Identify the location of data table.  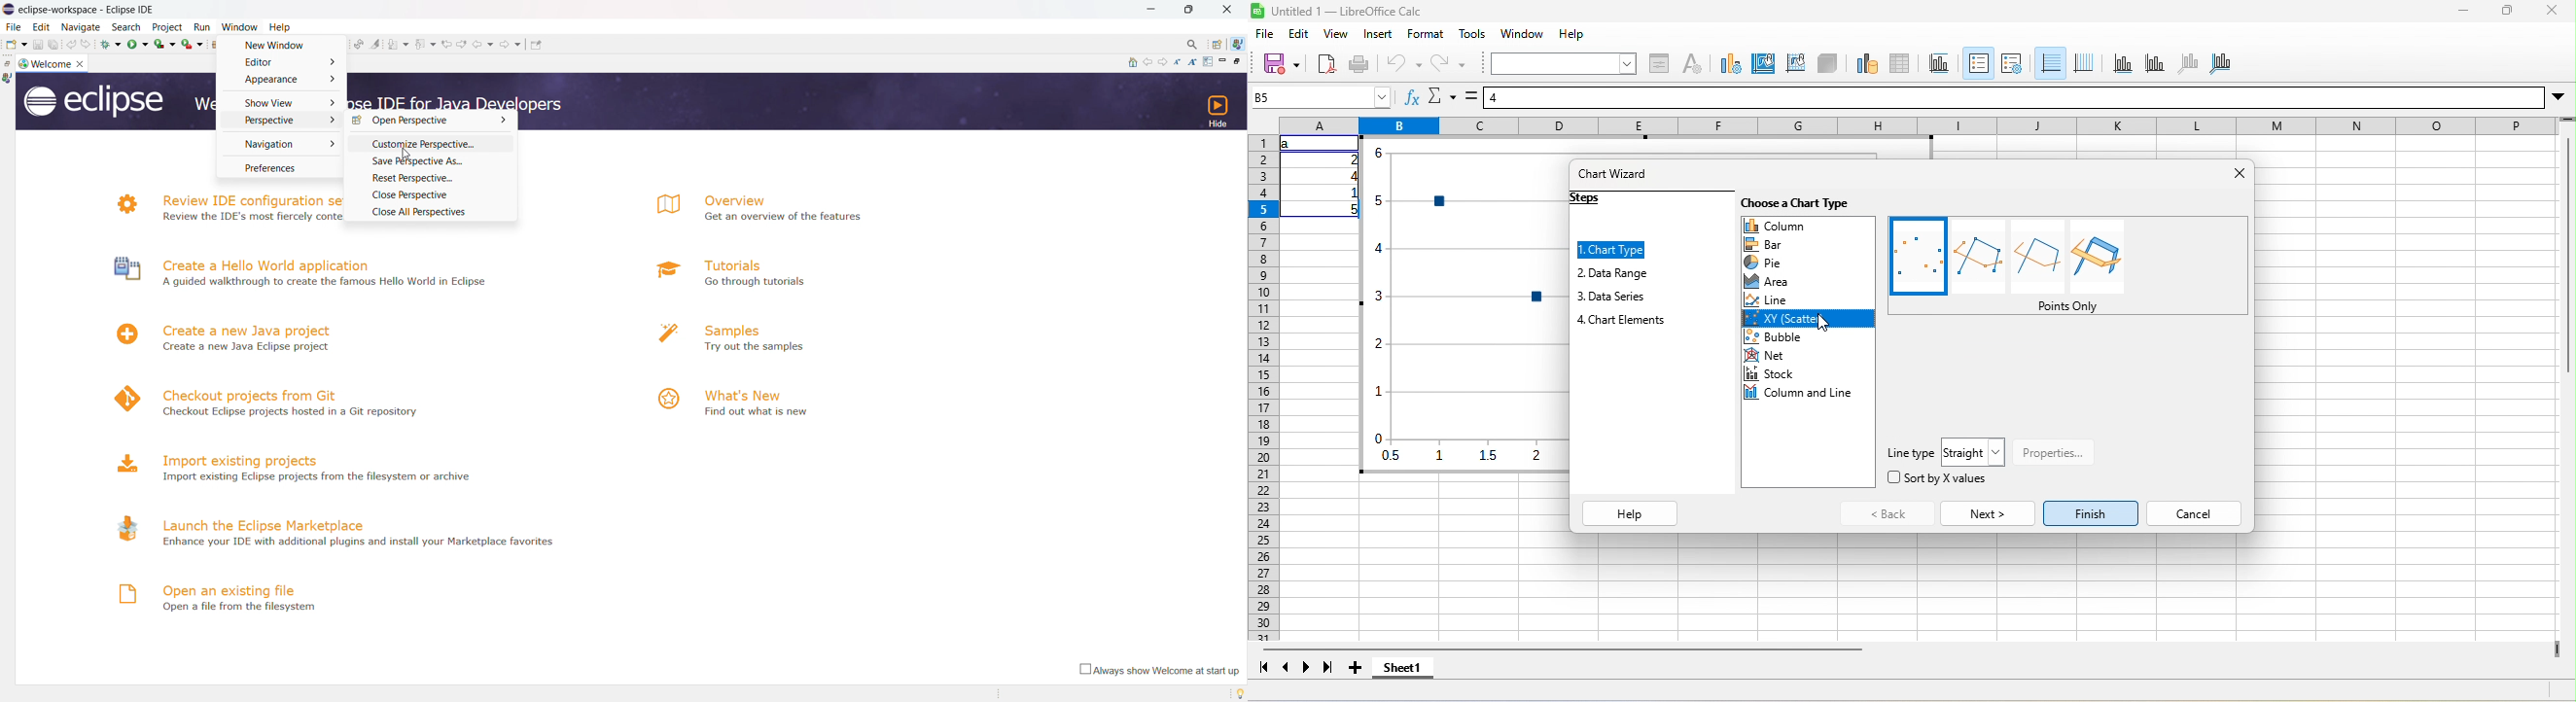
(1900, 65).